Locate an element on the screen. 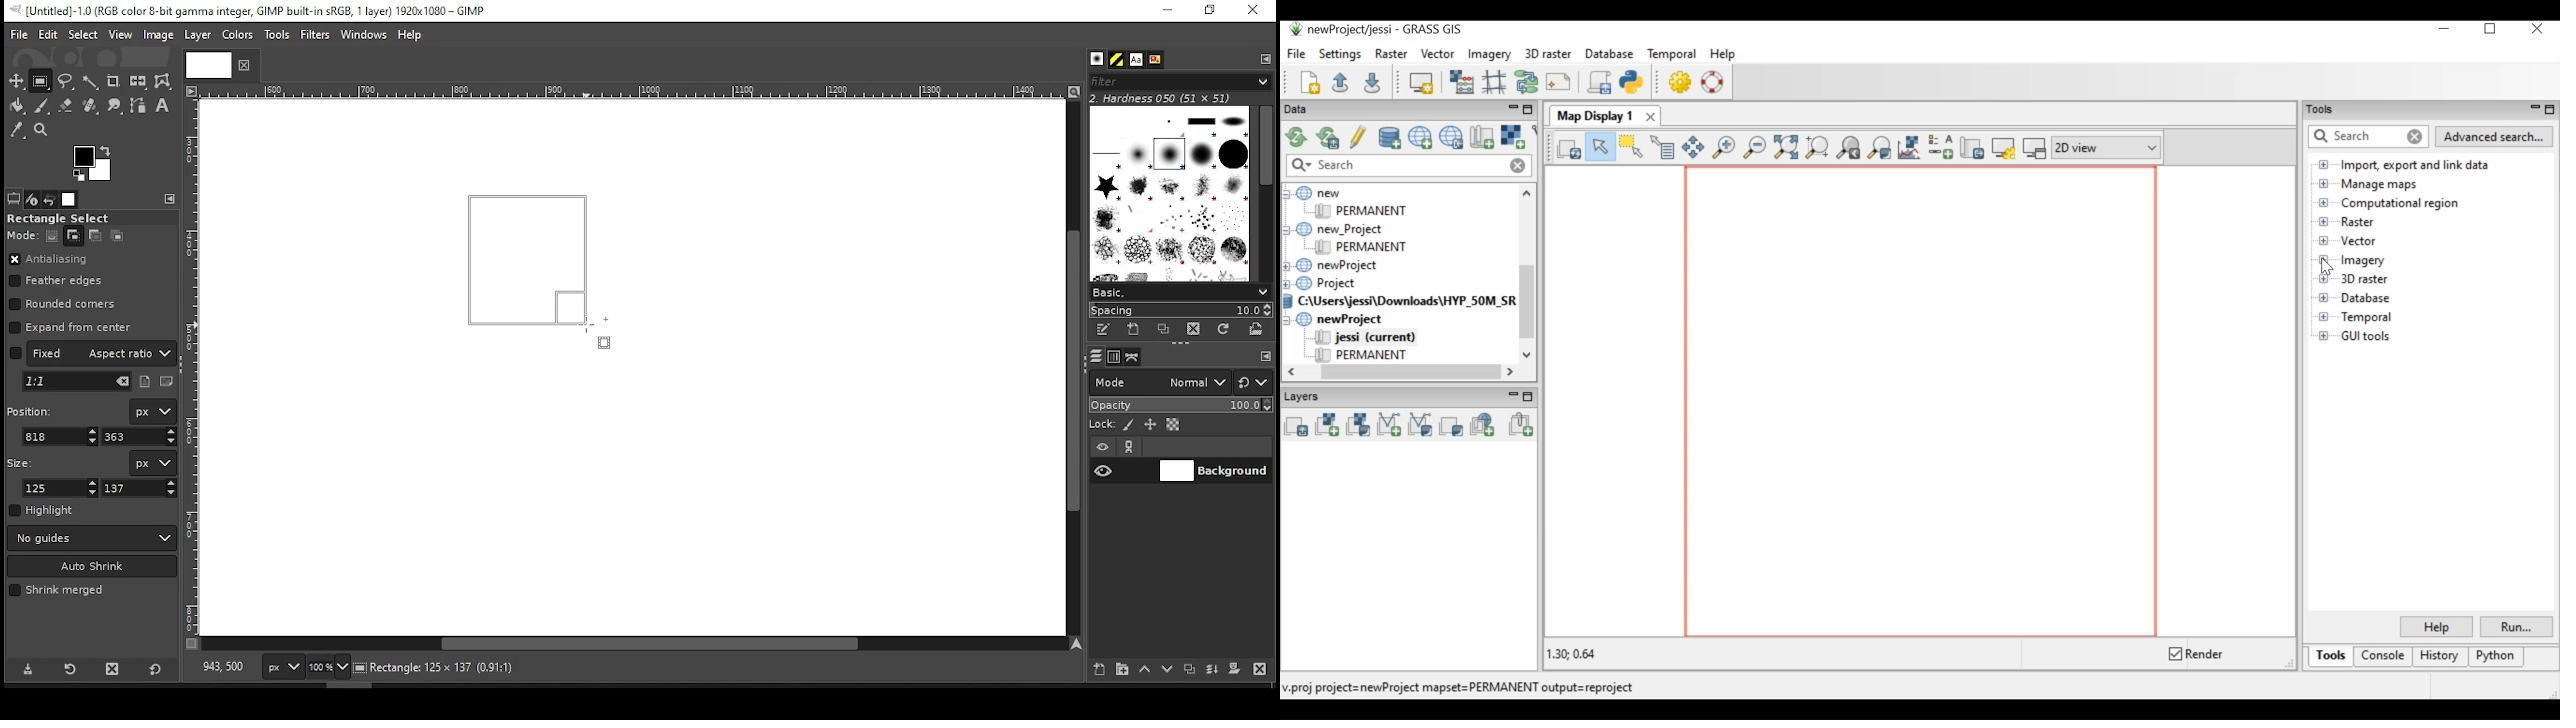 This screenshot has width=2576, height=728. Import, export and link dat is located at coordinates (2405, 166).